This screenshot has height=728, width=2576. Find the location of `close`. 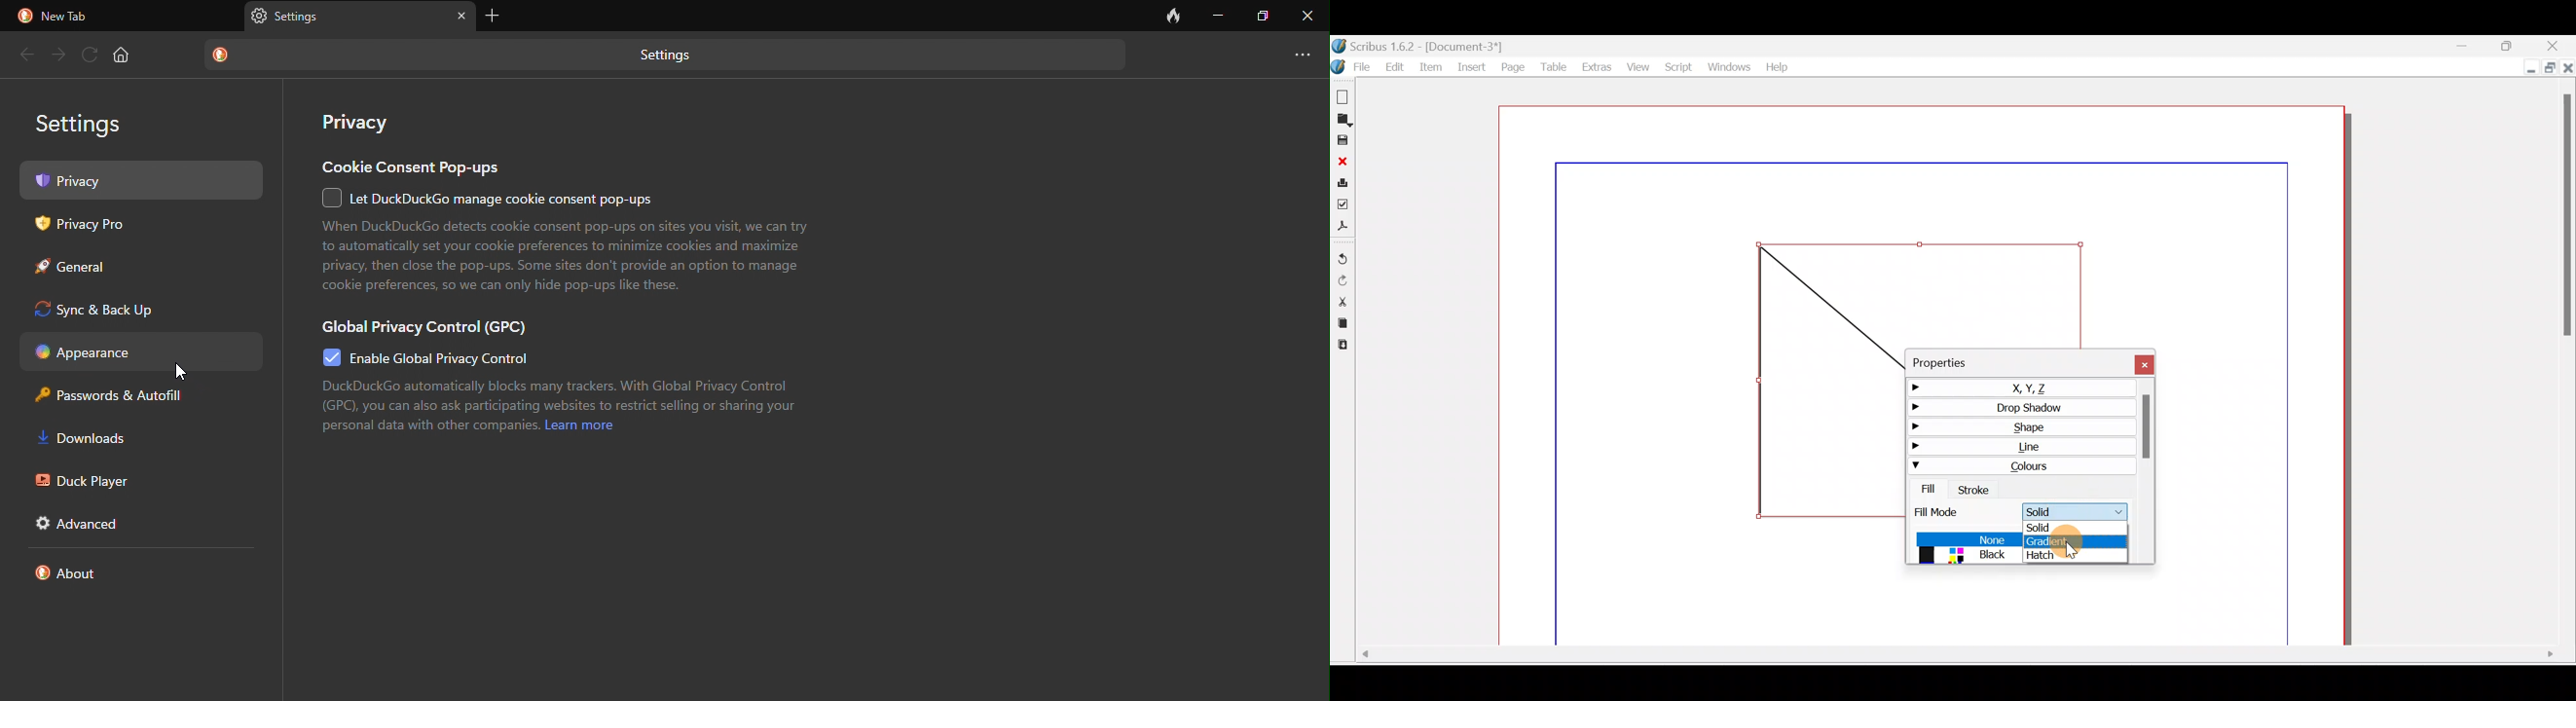

close is located at coordinates (1306, 15).